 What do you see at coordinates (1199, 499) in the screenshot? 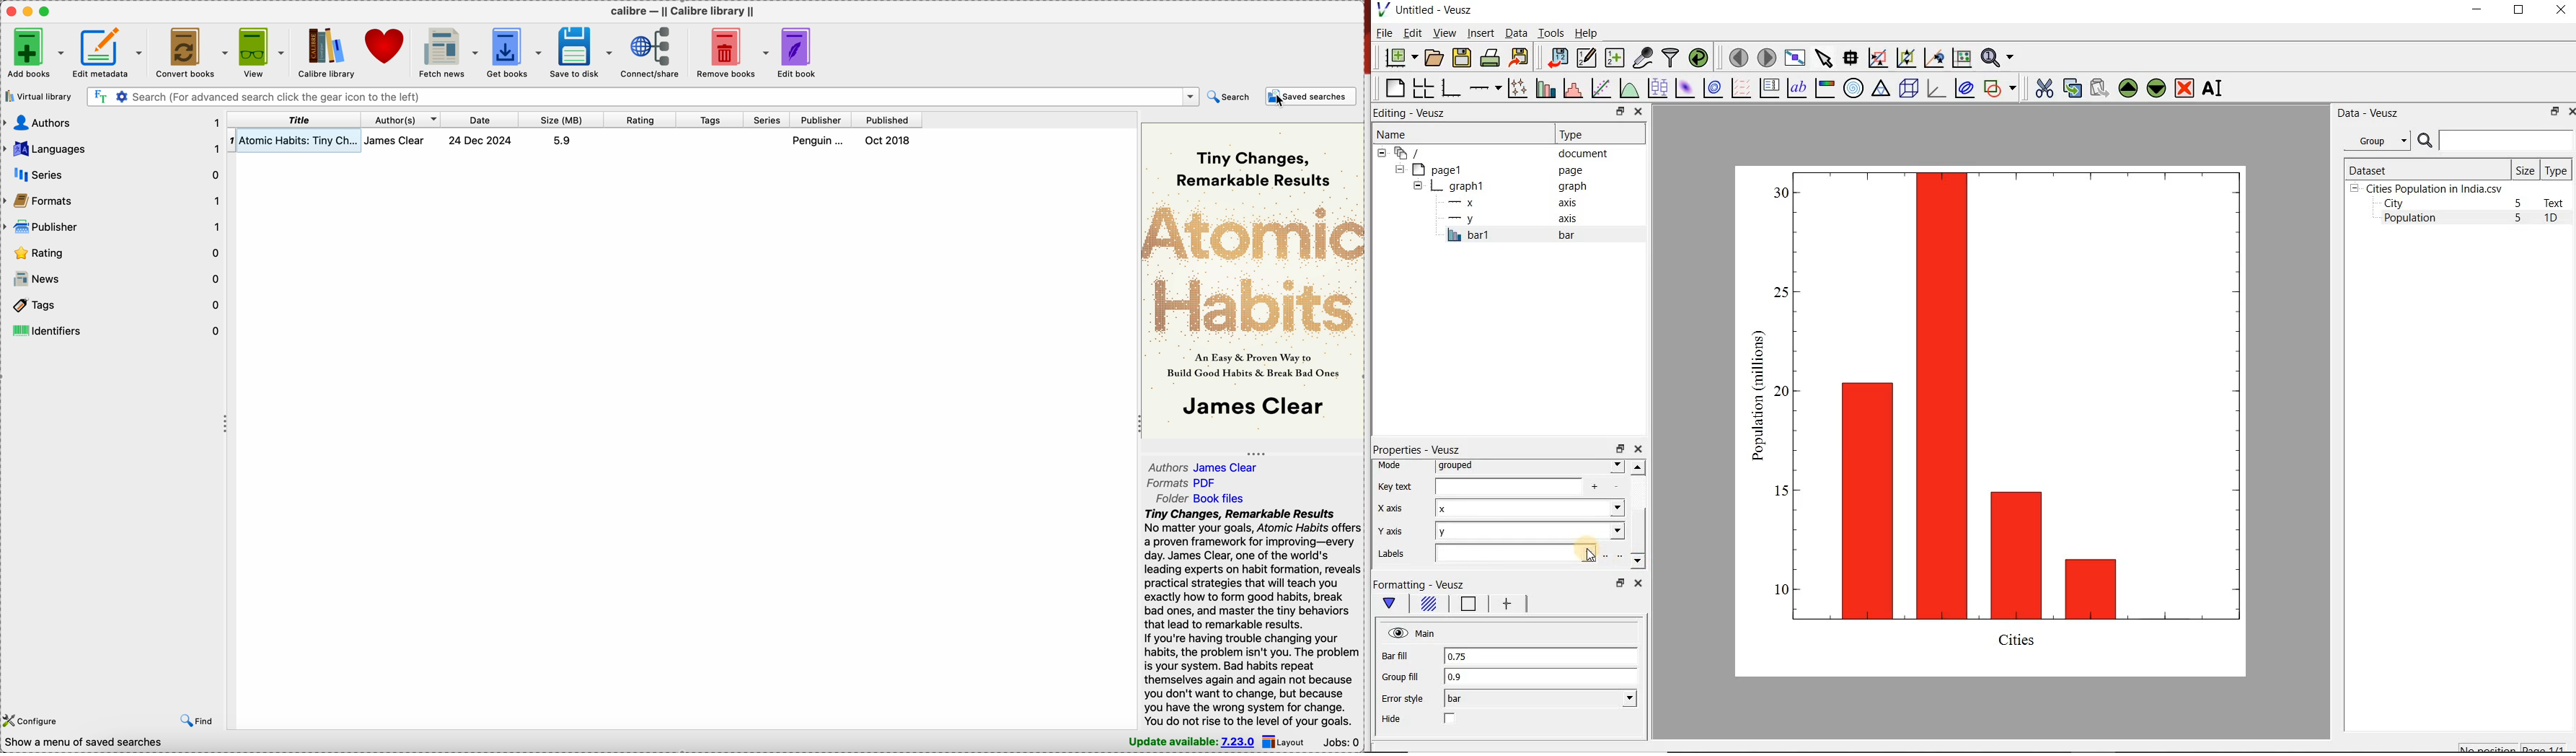
I see `folder Book files` at bounding box center [1199, 499].